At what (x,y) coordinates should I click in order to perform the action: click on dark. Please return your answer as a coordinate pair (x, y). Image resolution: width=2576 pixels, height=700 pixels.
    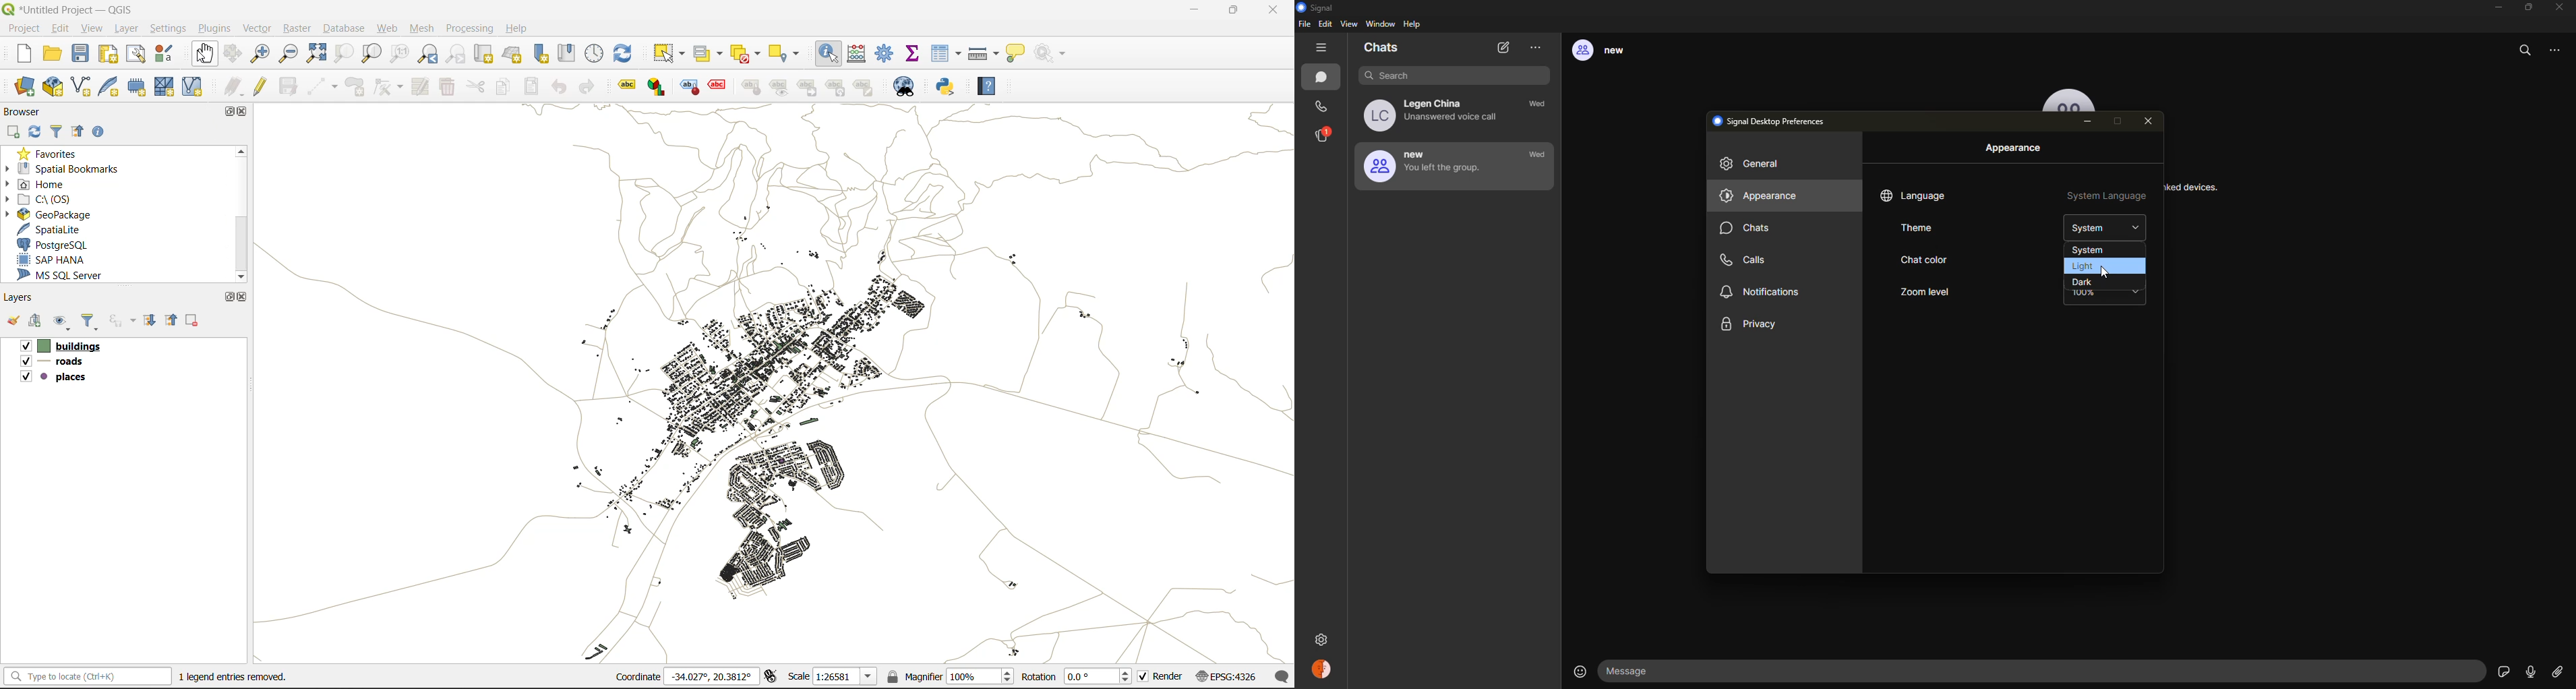
    Looking at the image, I should click on (2083, 282).